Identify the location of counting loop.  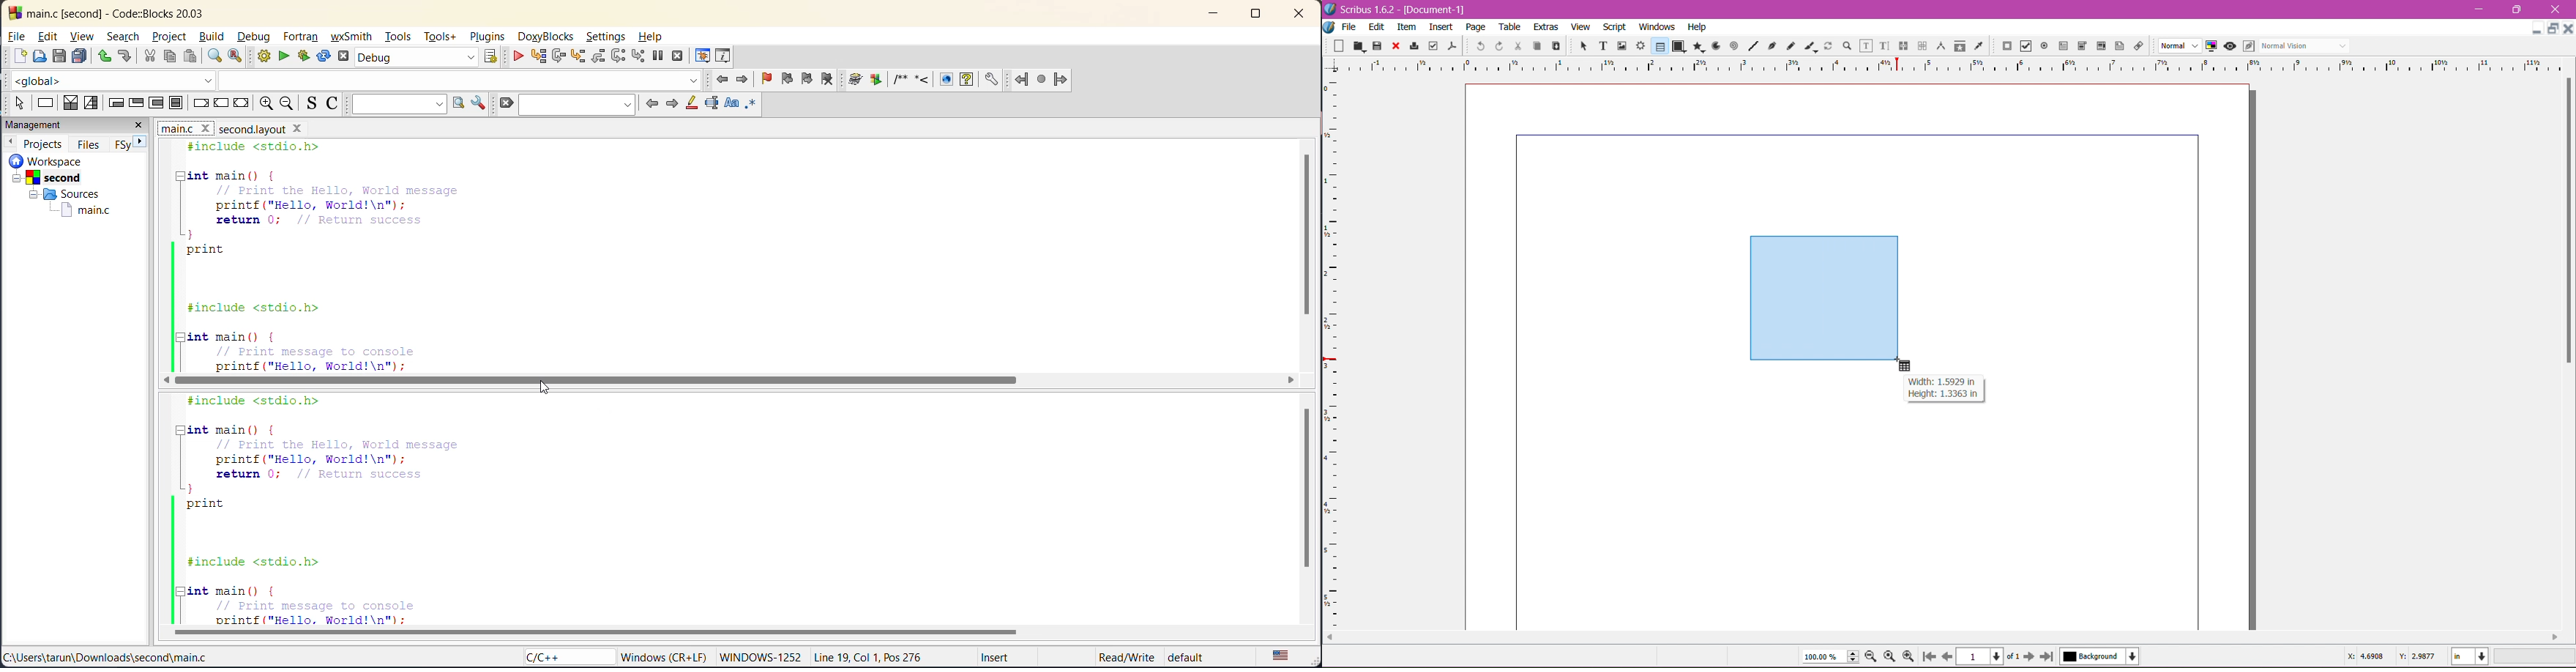
(157, 103).